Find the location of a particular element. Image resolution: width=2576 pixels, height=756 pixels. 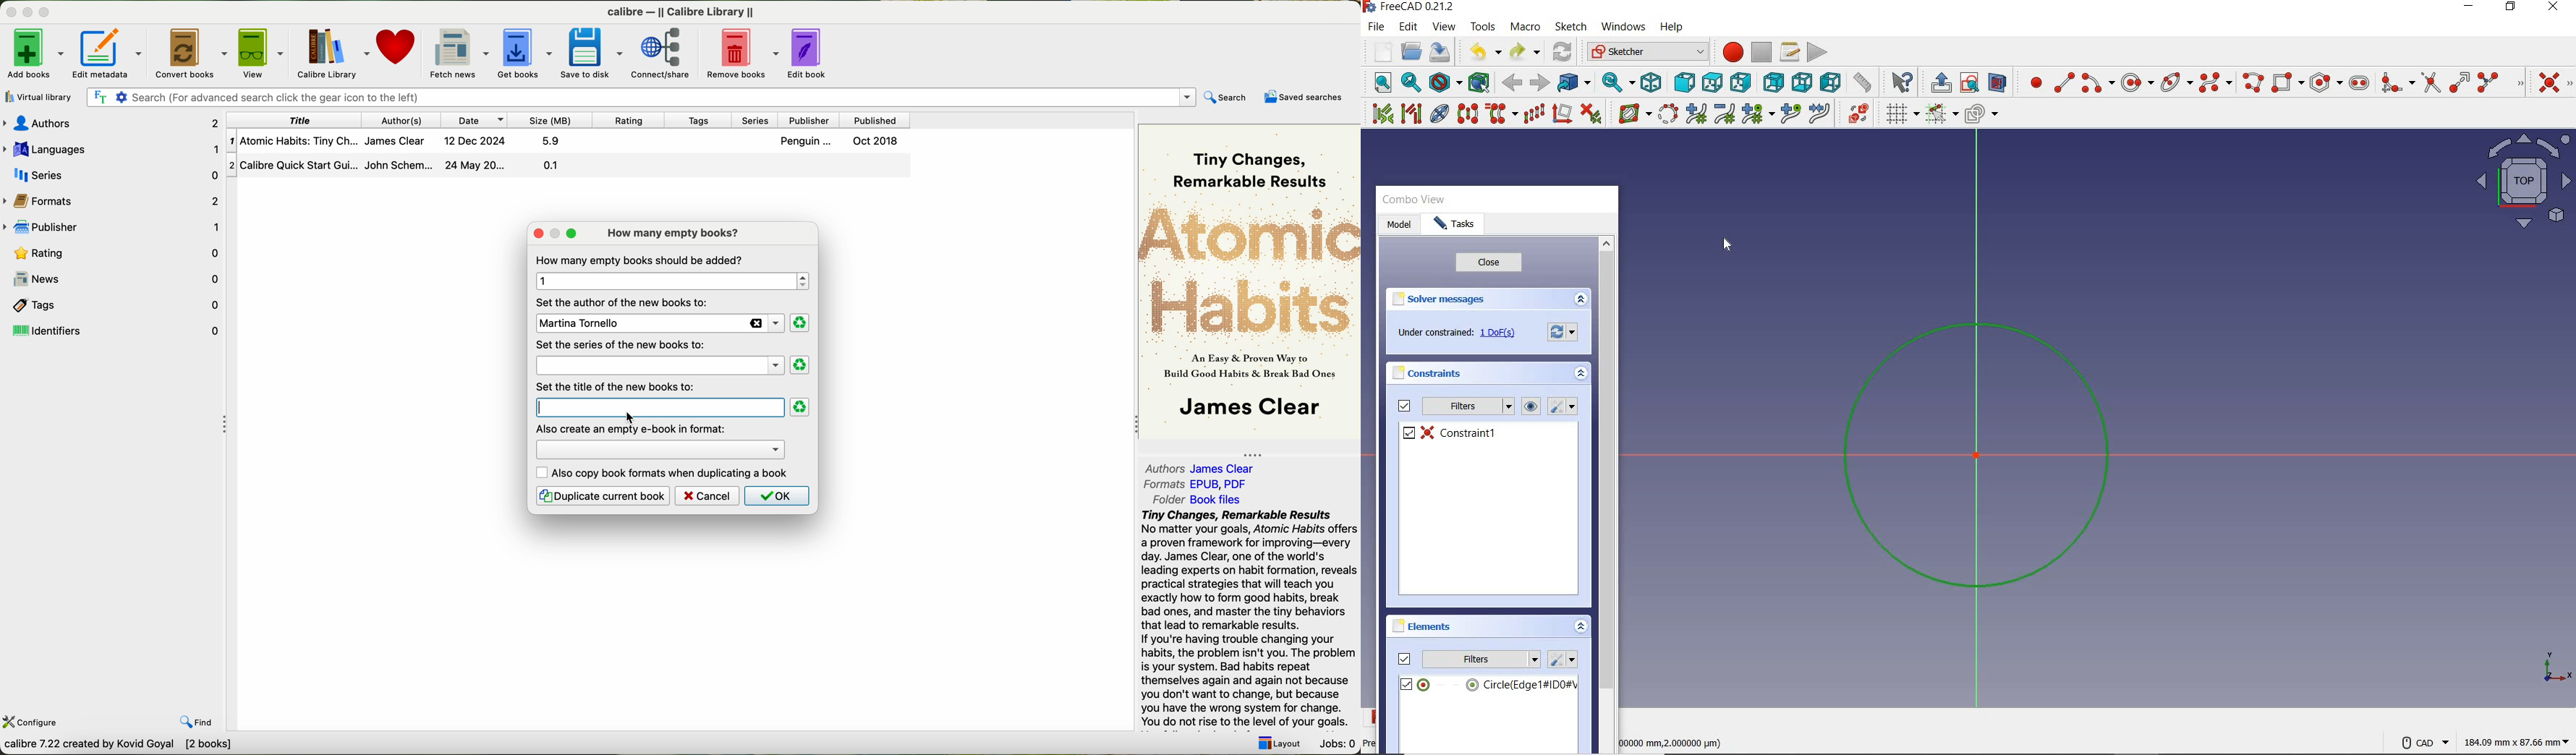

select associated geometry is located at coordinates (1412, 114).